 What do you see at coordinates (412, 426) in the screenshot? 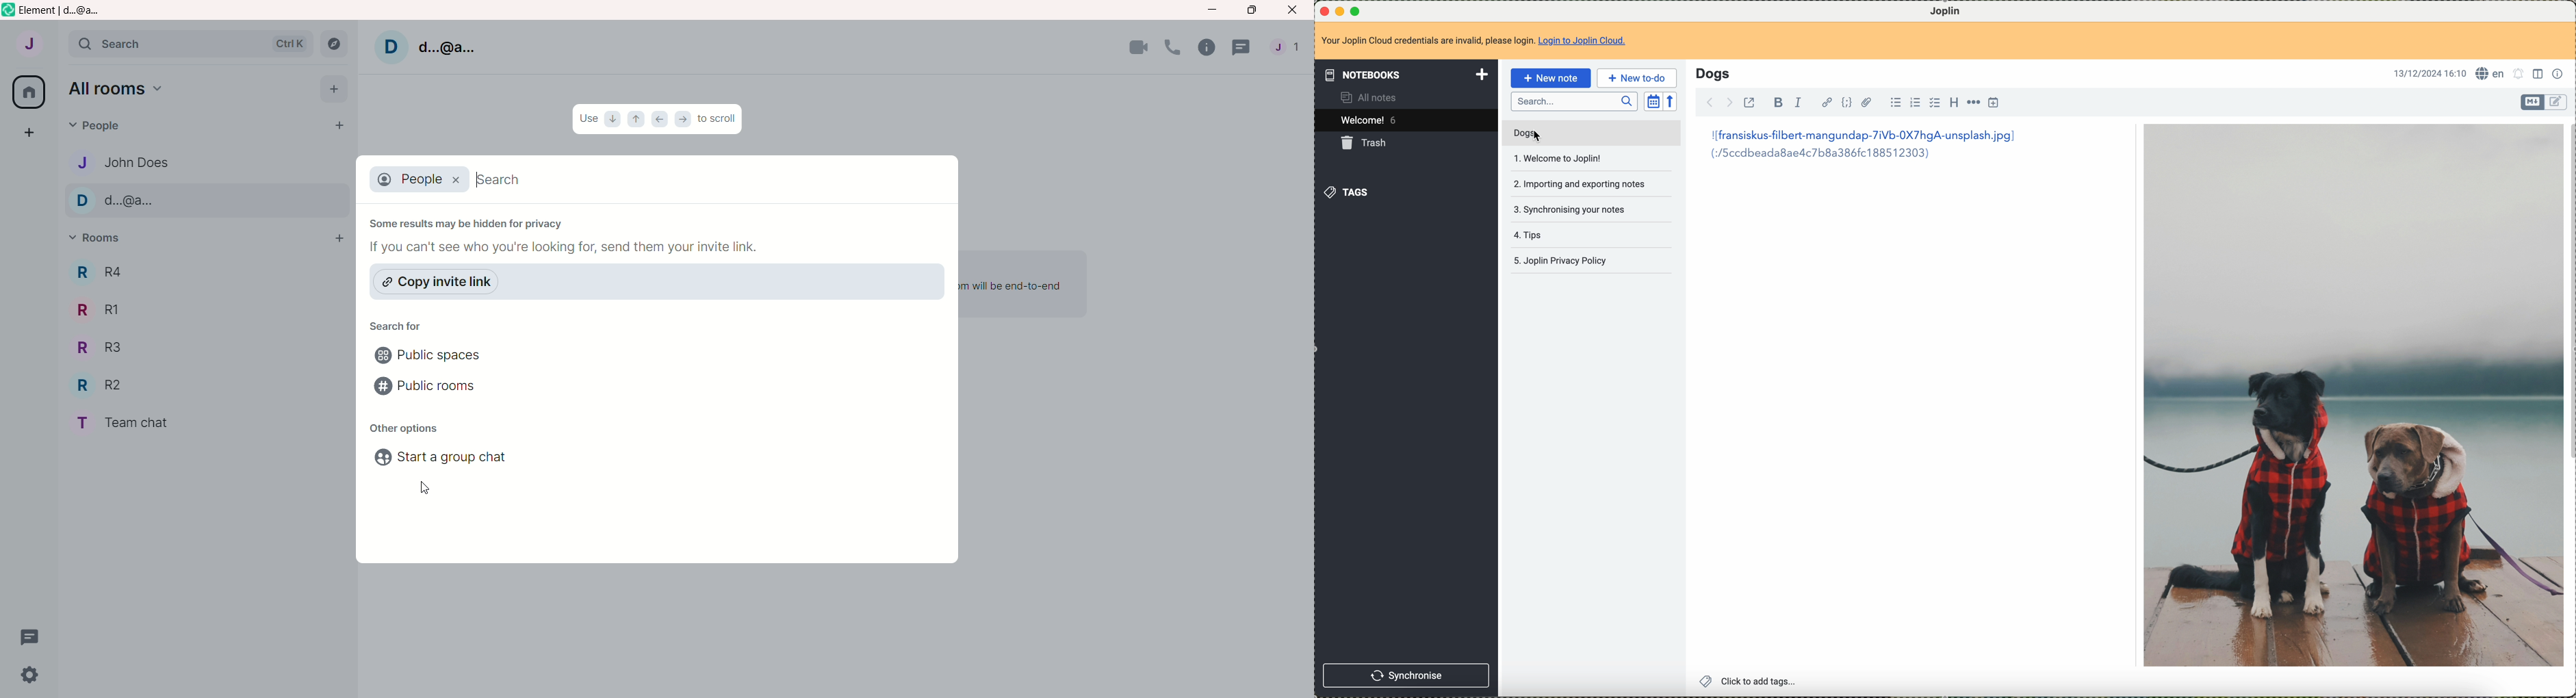
I see `other options` at bounding box center [412, 426].